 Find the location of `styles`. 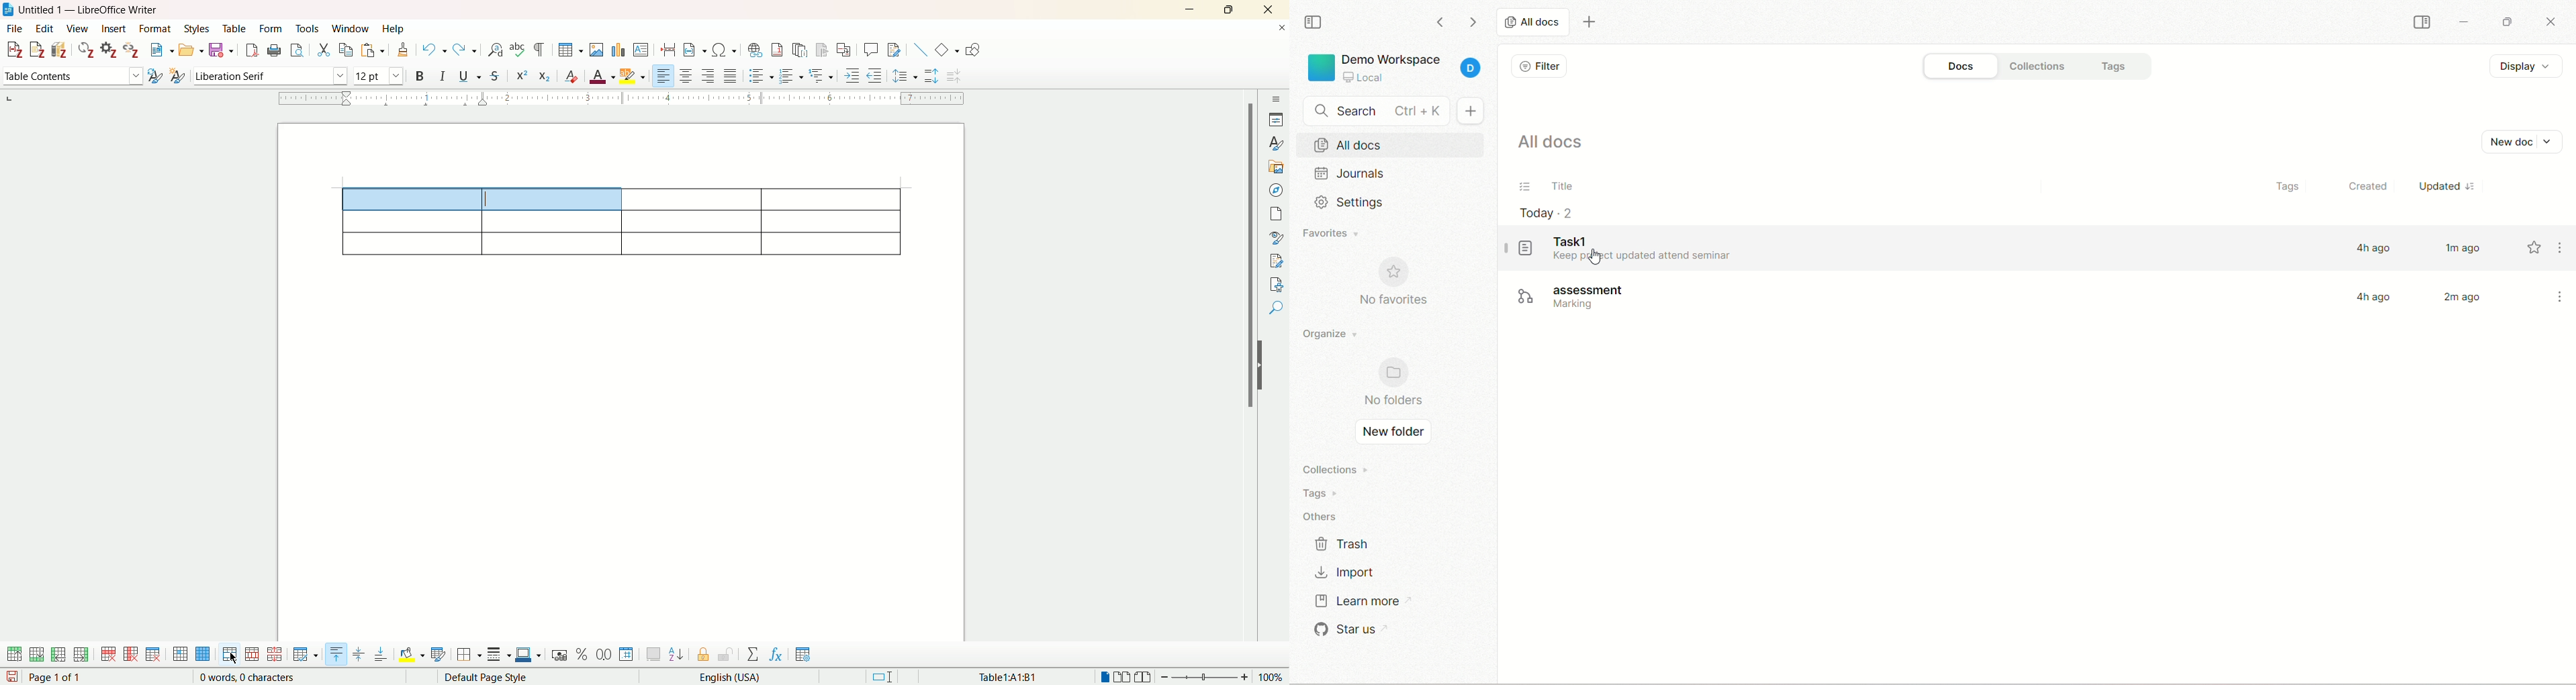

styles is located at coordinates (199, 29).